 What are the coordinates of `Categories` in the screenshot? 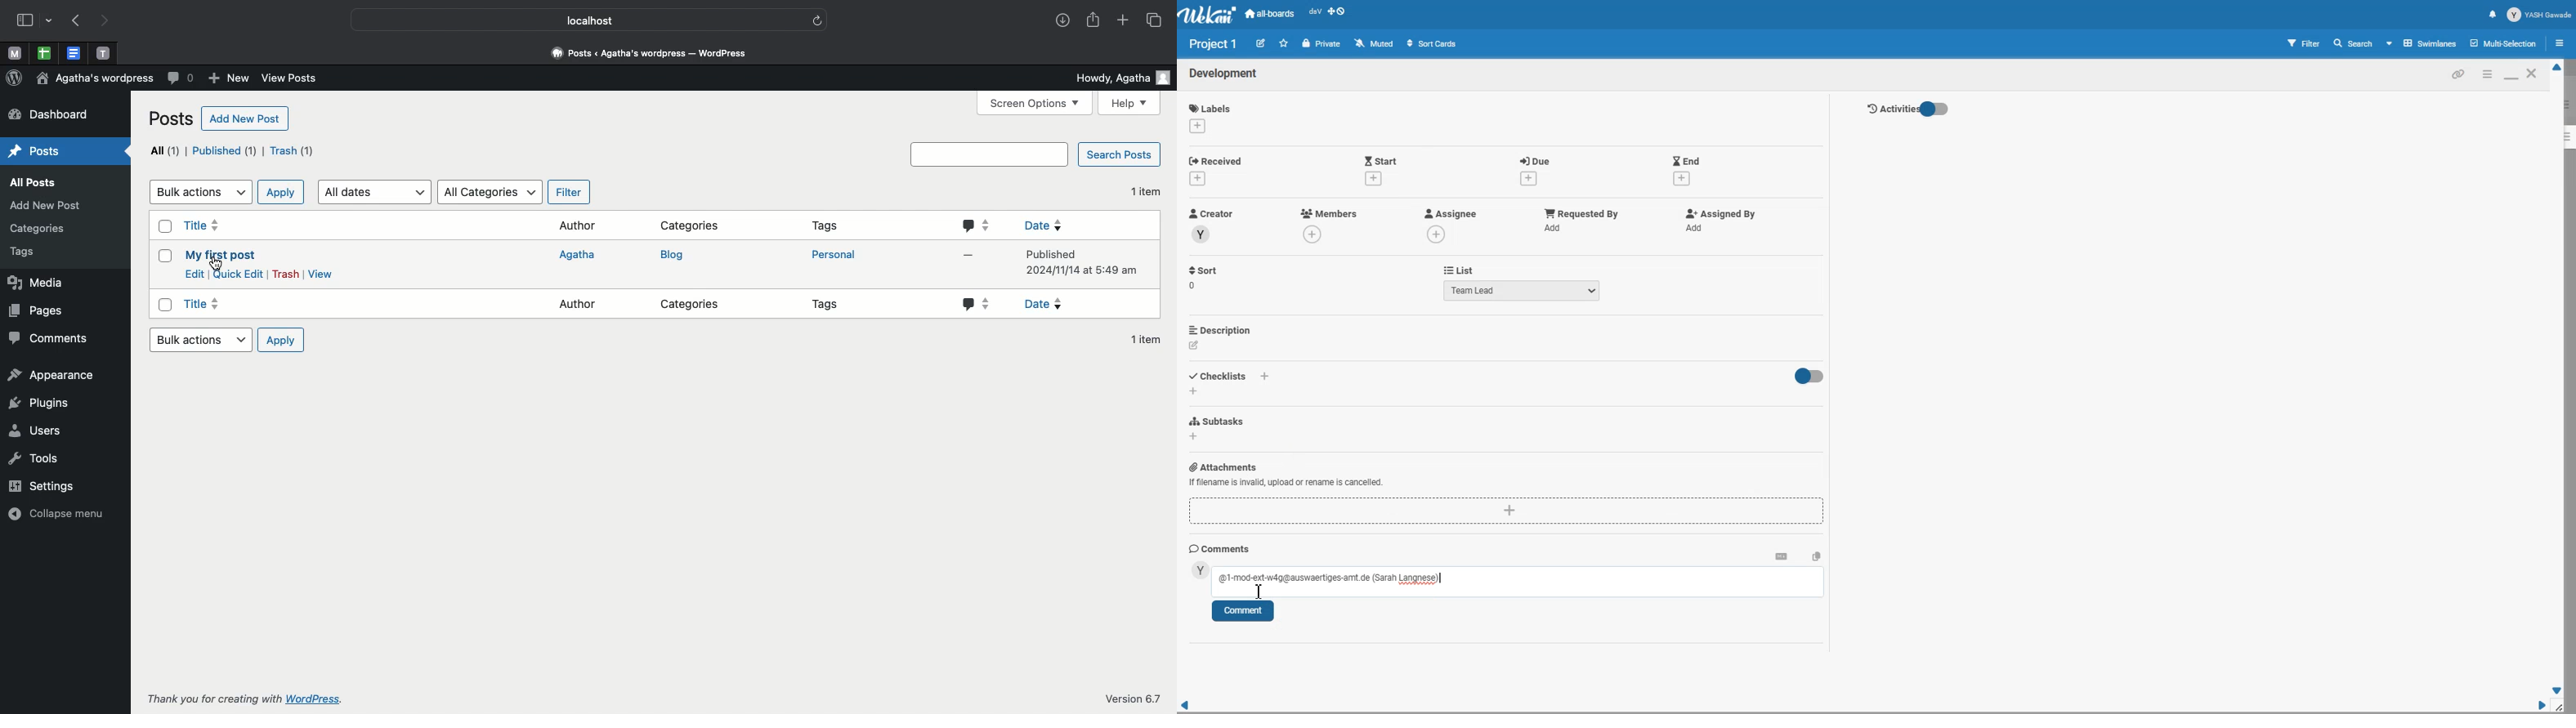 It's located at (38, 231).